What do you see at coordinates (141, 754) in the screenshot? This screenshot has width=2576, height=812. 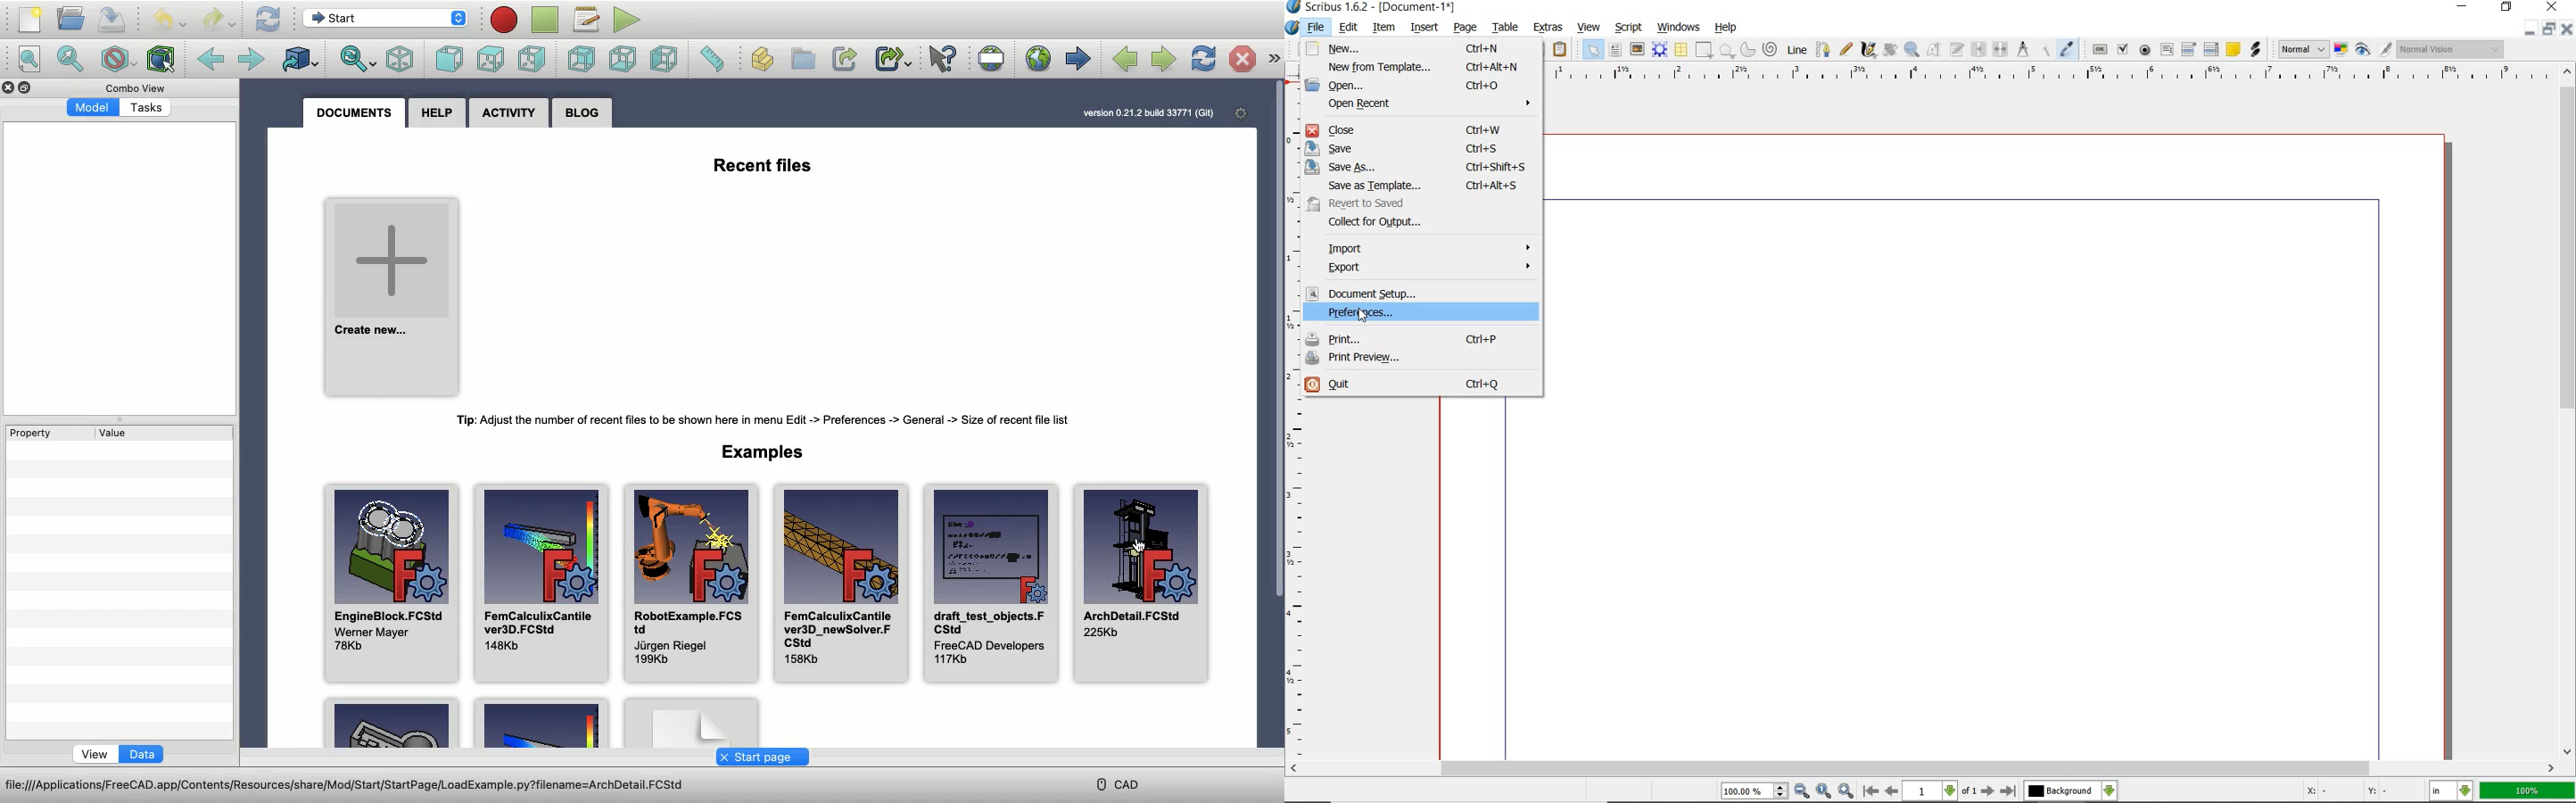 I see `Data` at bounding box center [141, 754].